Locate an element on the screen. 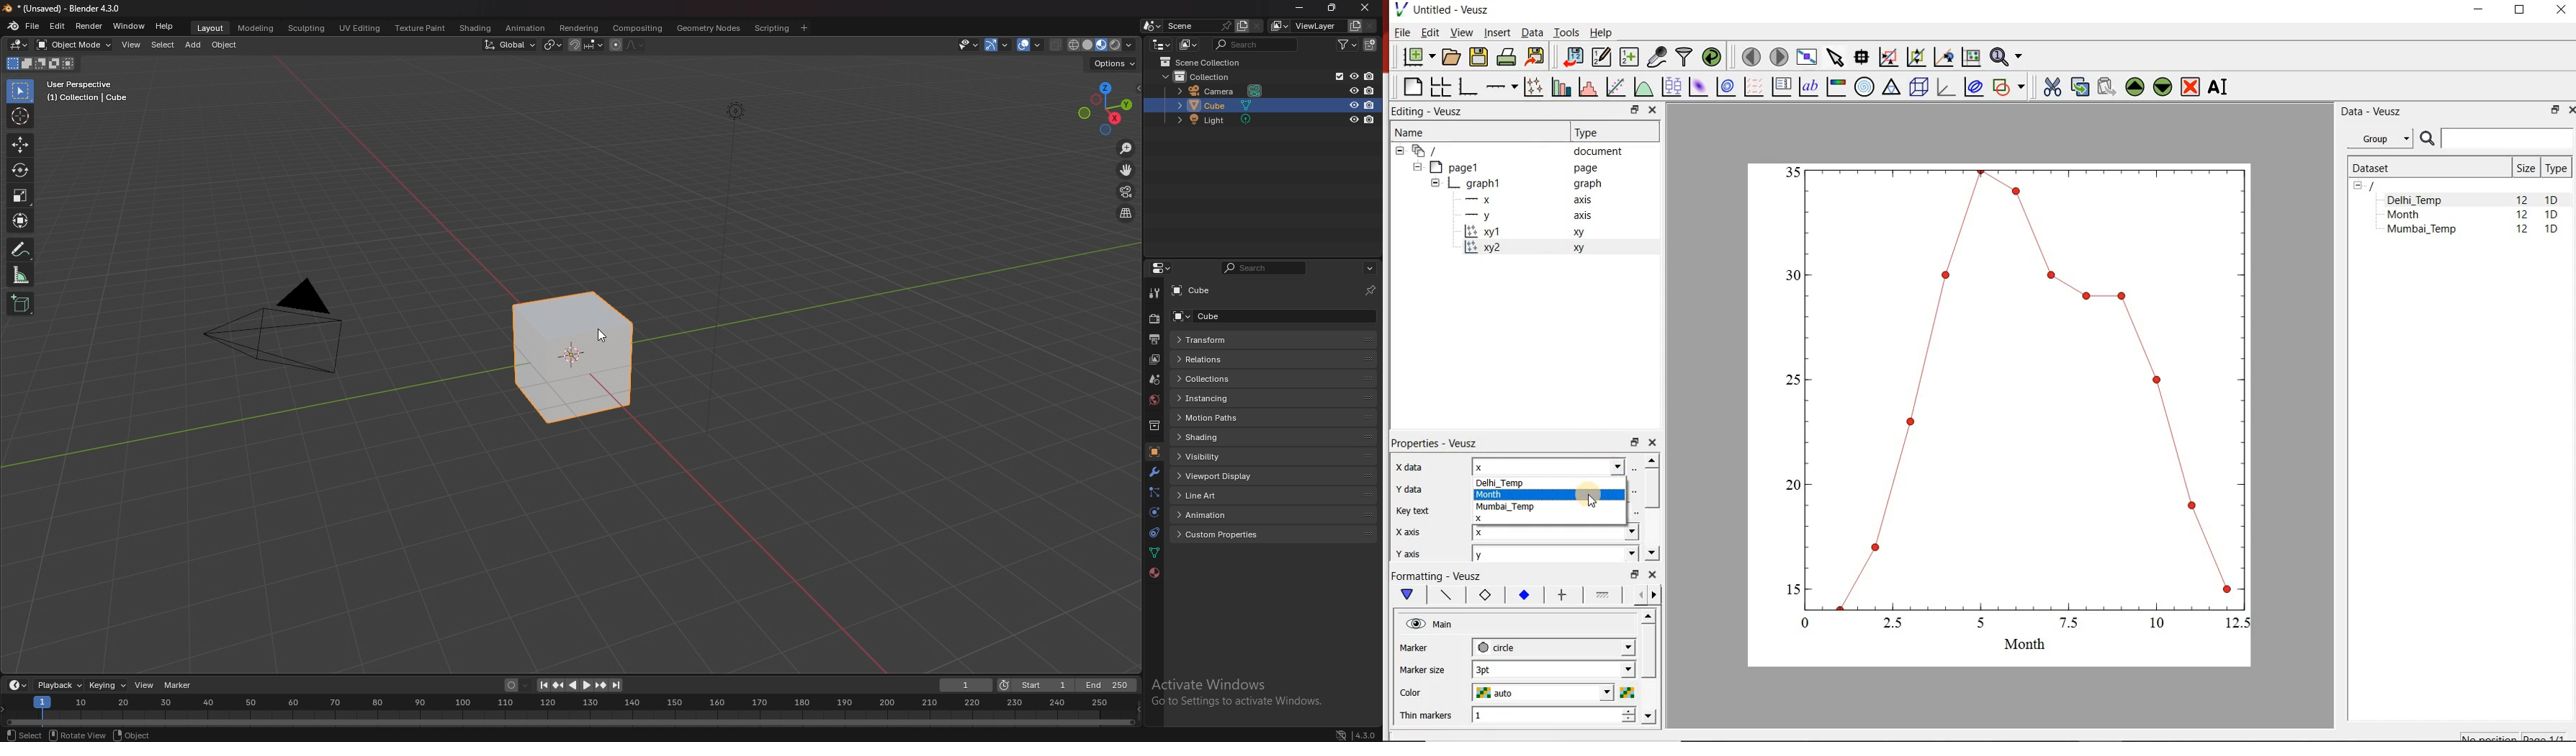 This screenshot has height=756, width=2576. collections is located at coordinates (1231, 378).